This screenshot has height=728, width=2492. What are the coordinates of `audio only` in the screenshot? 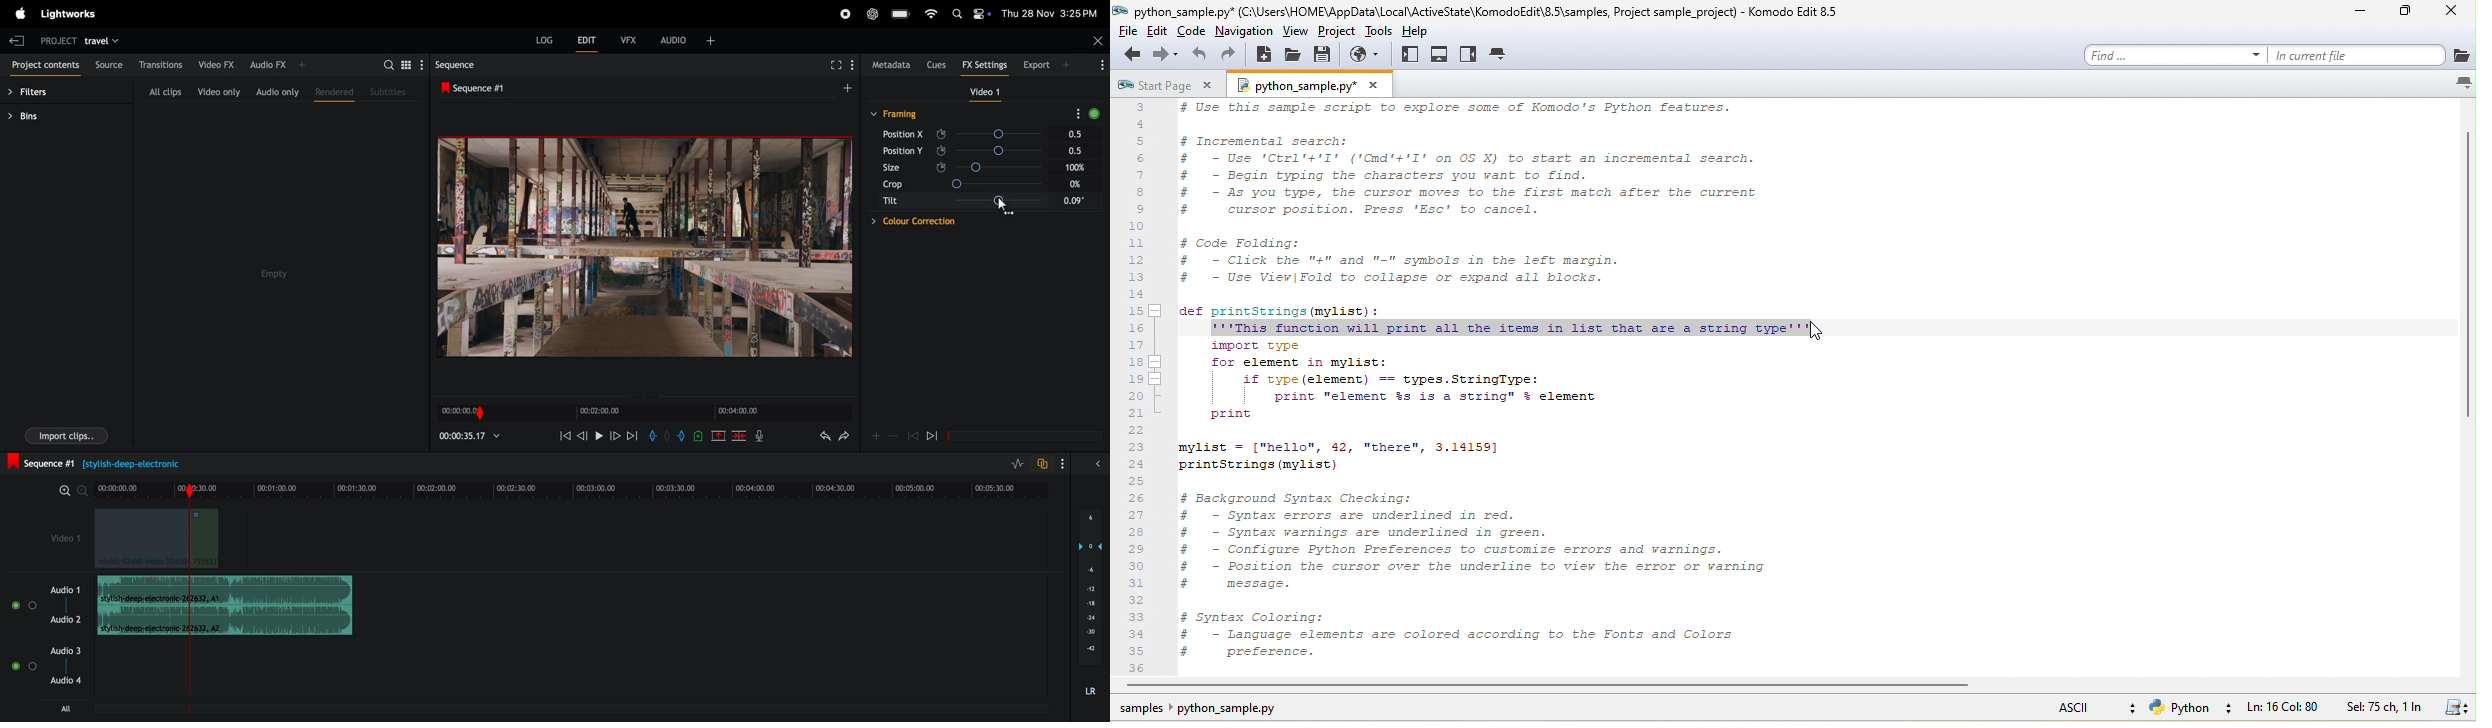 It's located at (275, 91).